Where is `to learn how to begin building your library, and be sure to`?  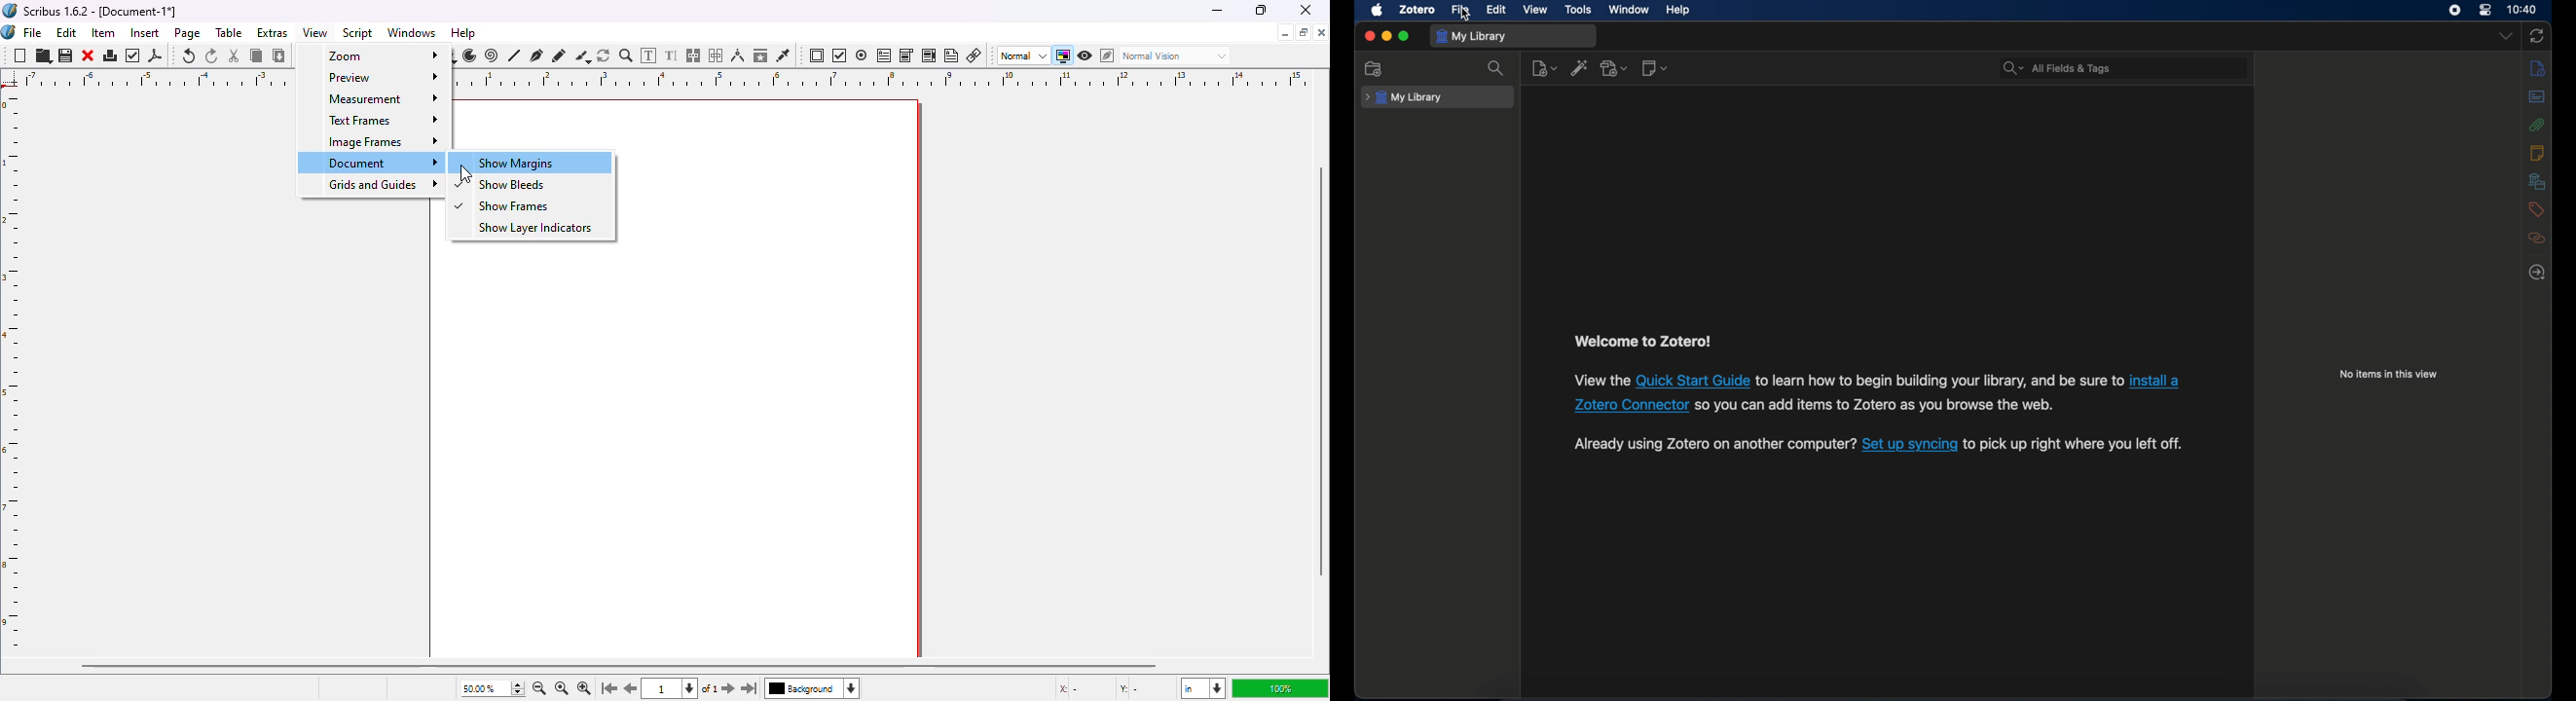
to learn how to begin building your library, and be sure to is located at coordinates (1940, 381).